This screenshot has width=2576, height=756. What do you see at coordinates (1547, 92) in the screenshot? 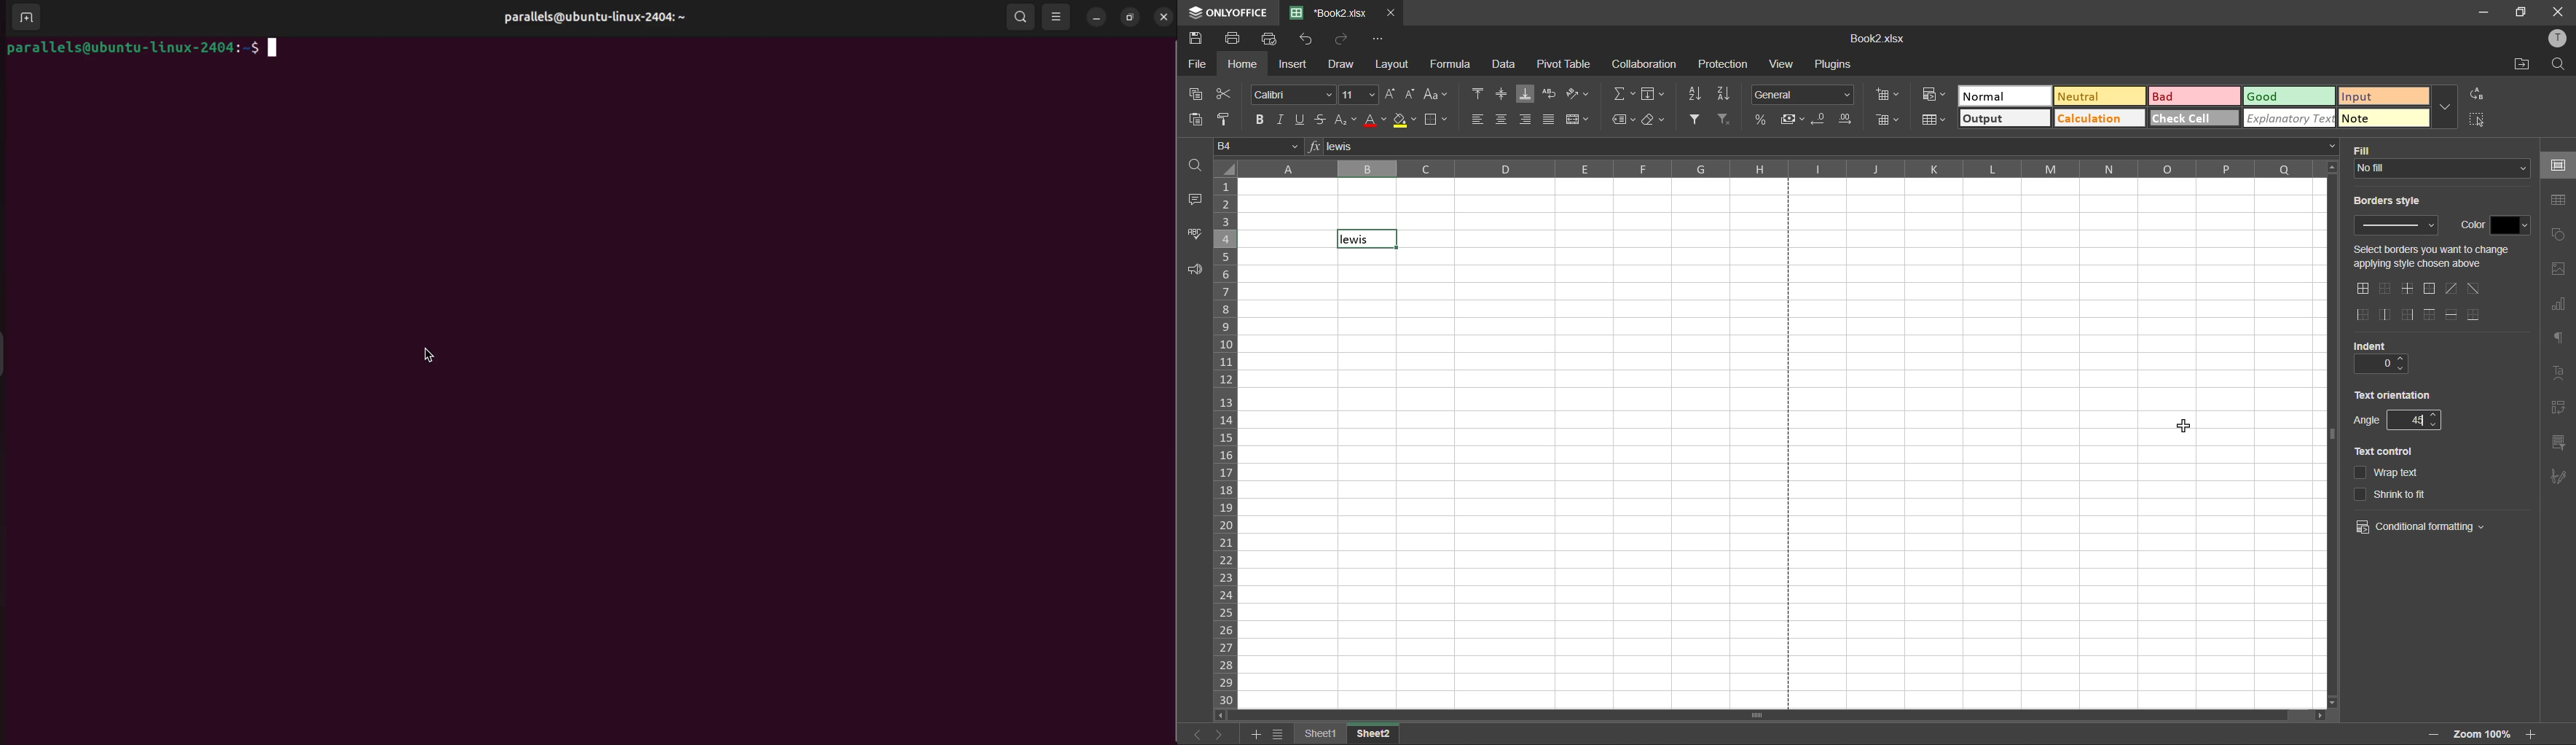
I see `wrap text` at bounding box center [1547, 92].